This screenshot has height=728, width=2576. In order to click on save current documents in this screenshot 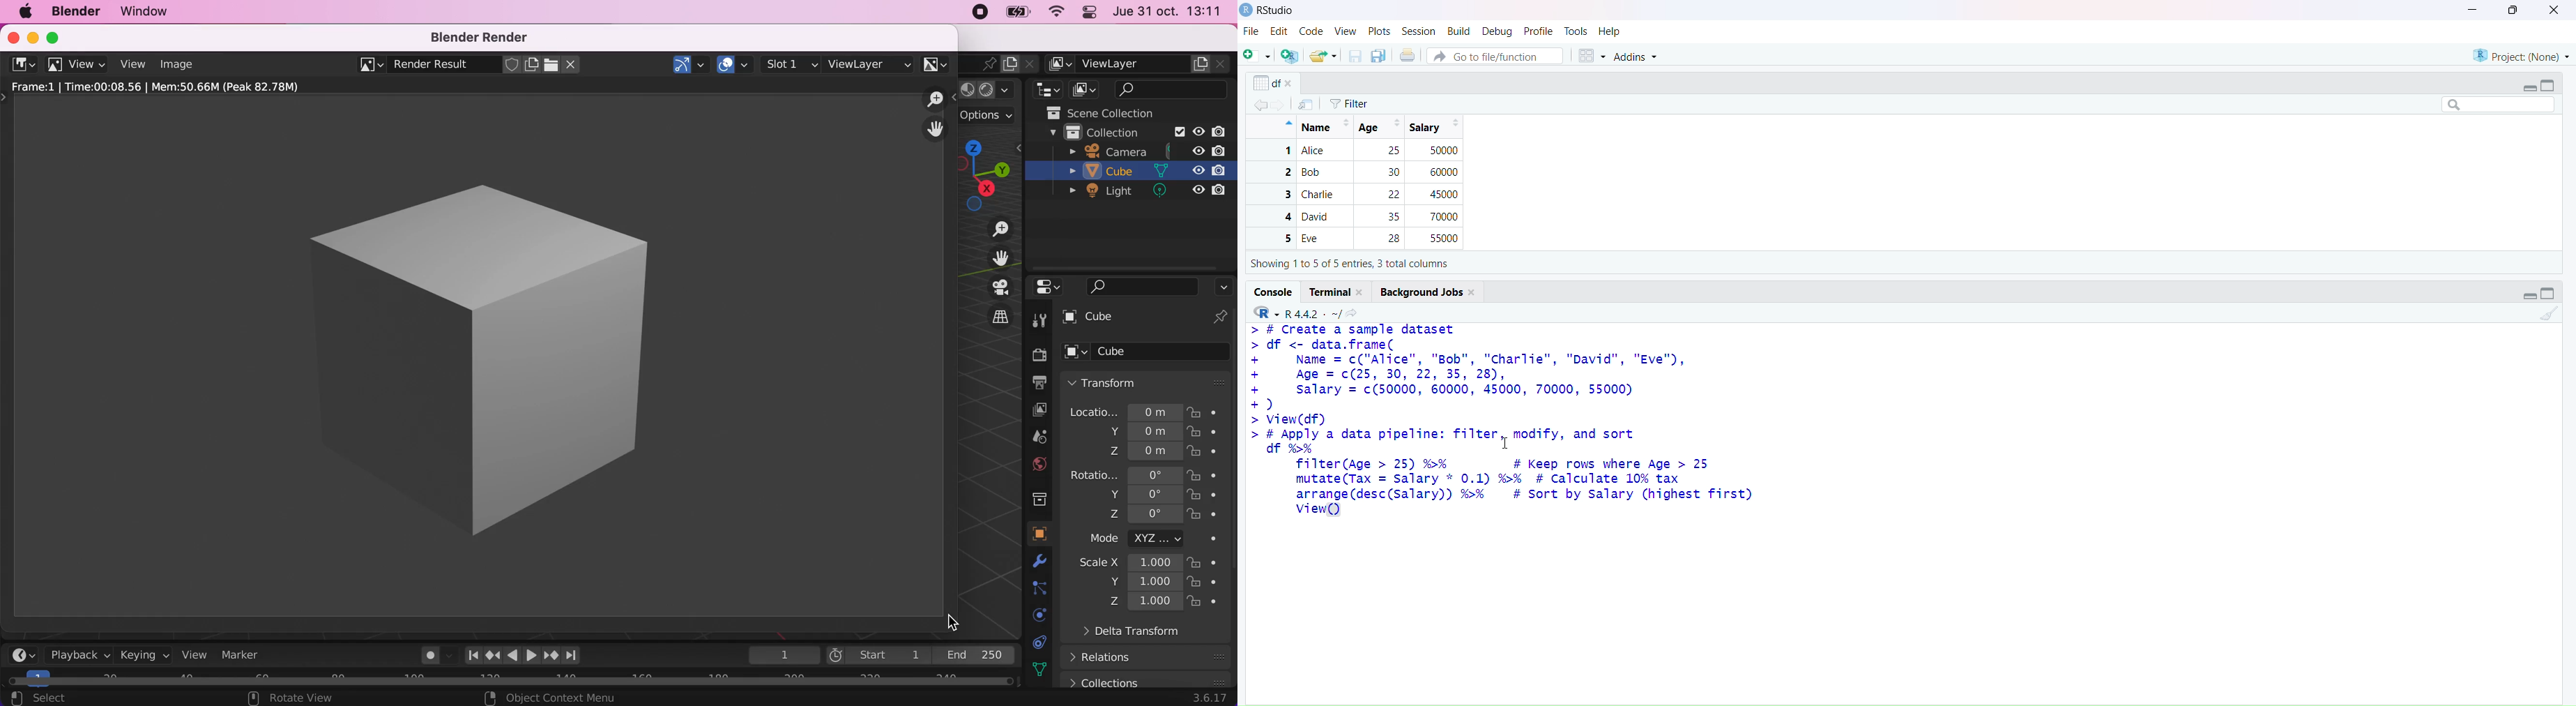, I will do `click(1356, 57)`.